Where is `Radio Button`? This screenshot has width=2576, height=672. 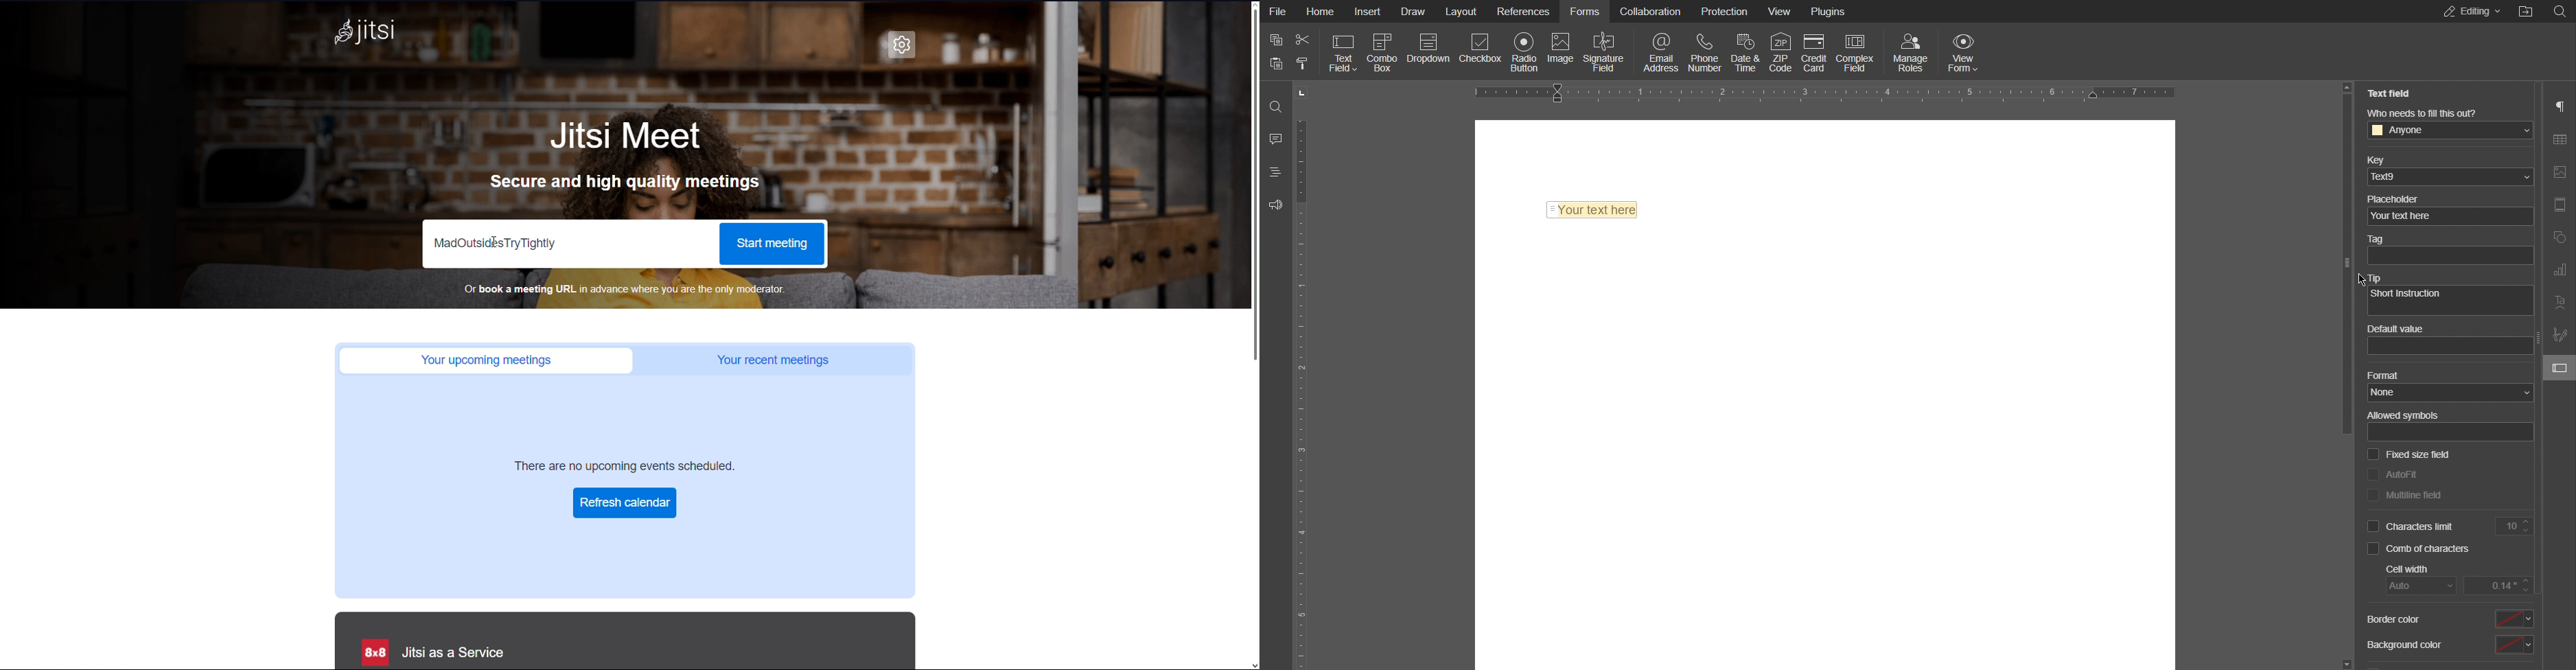
Radio Button is located at coordinates (1525, 51).